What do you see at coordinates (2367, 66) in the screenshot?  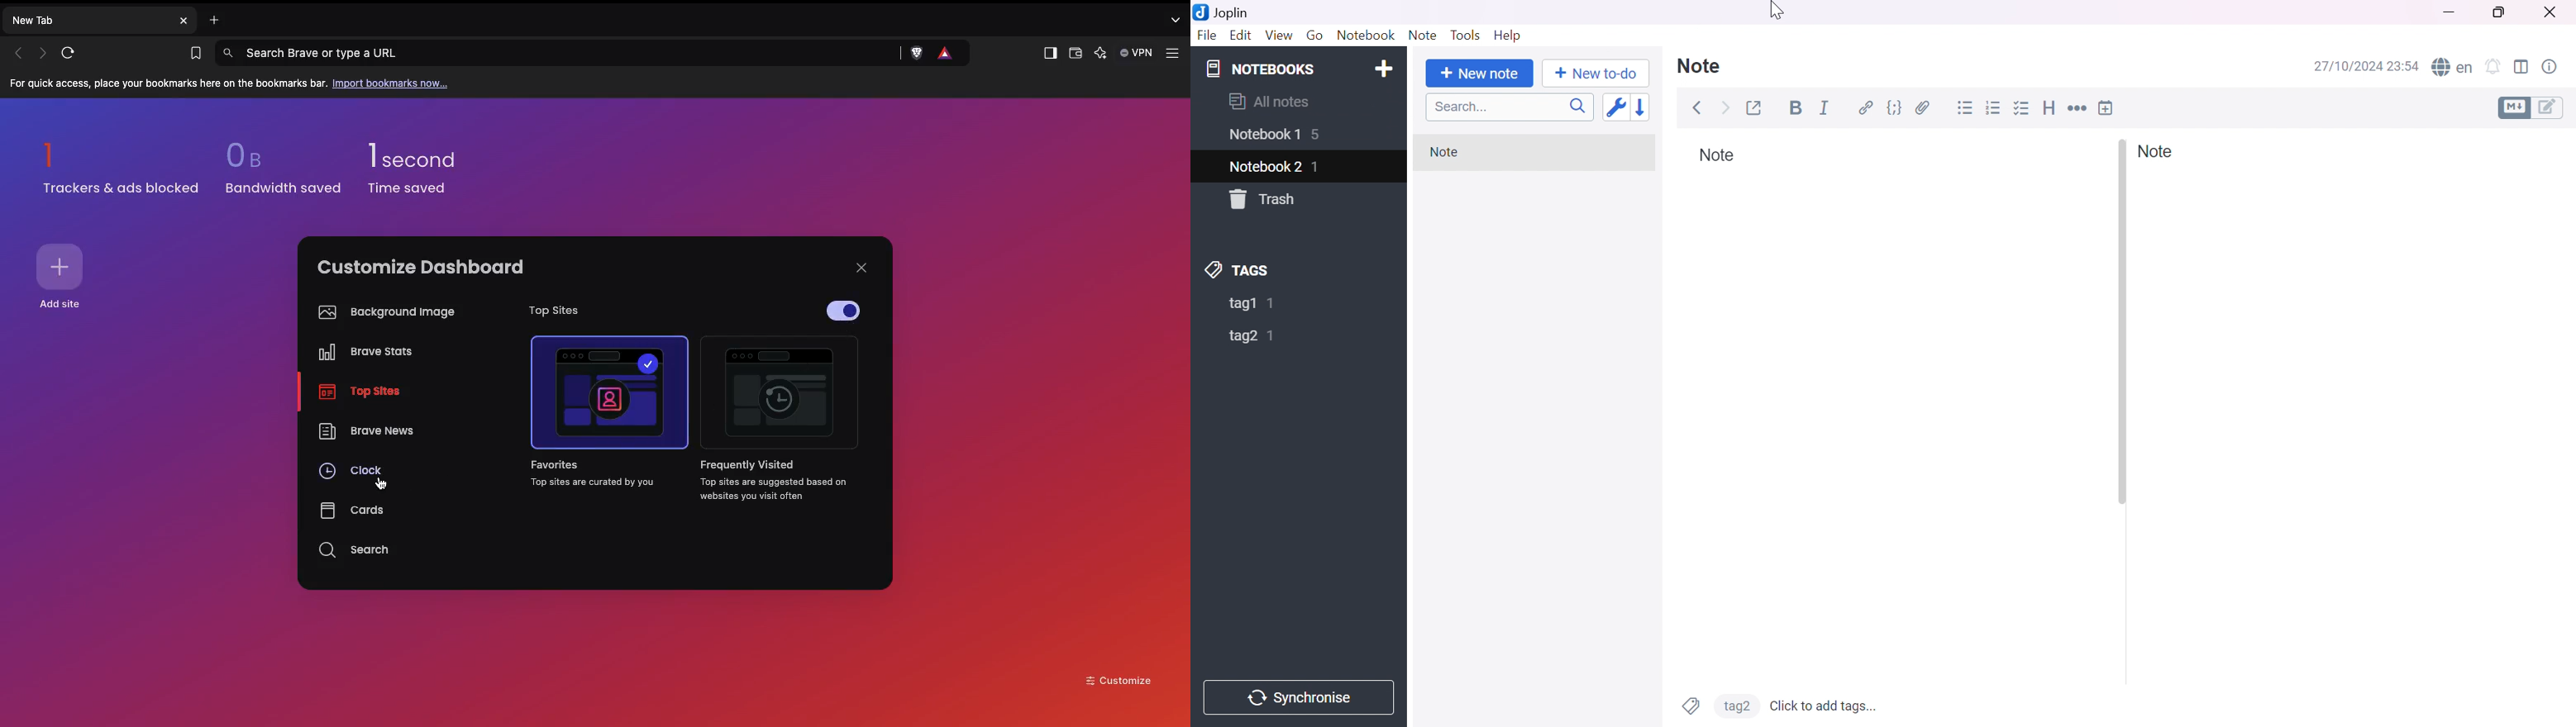 I see `27/10/2024 23:54` at bounding box center [2367, 66].